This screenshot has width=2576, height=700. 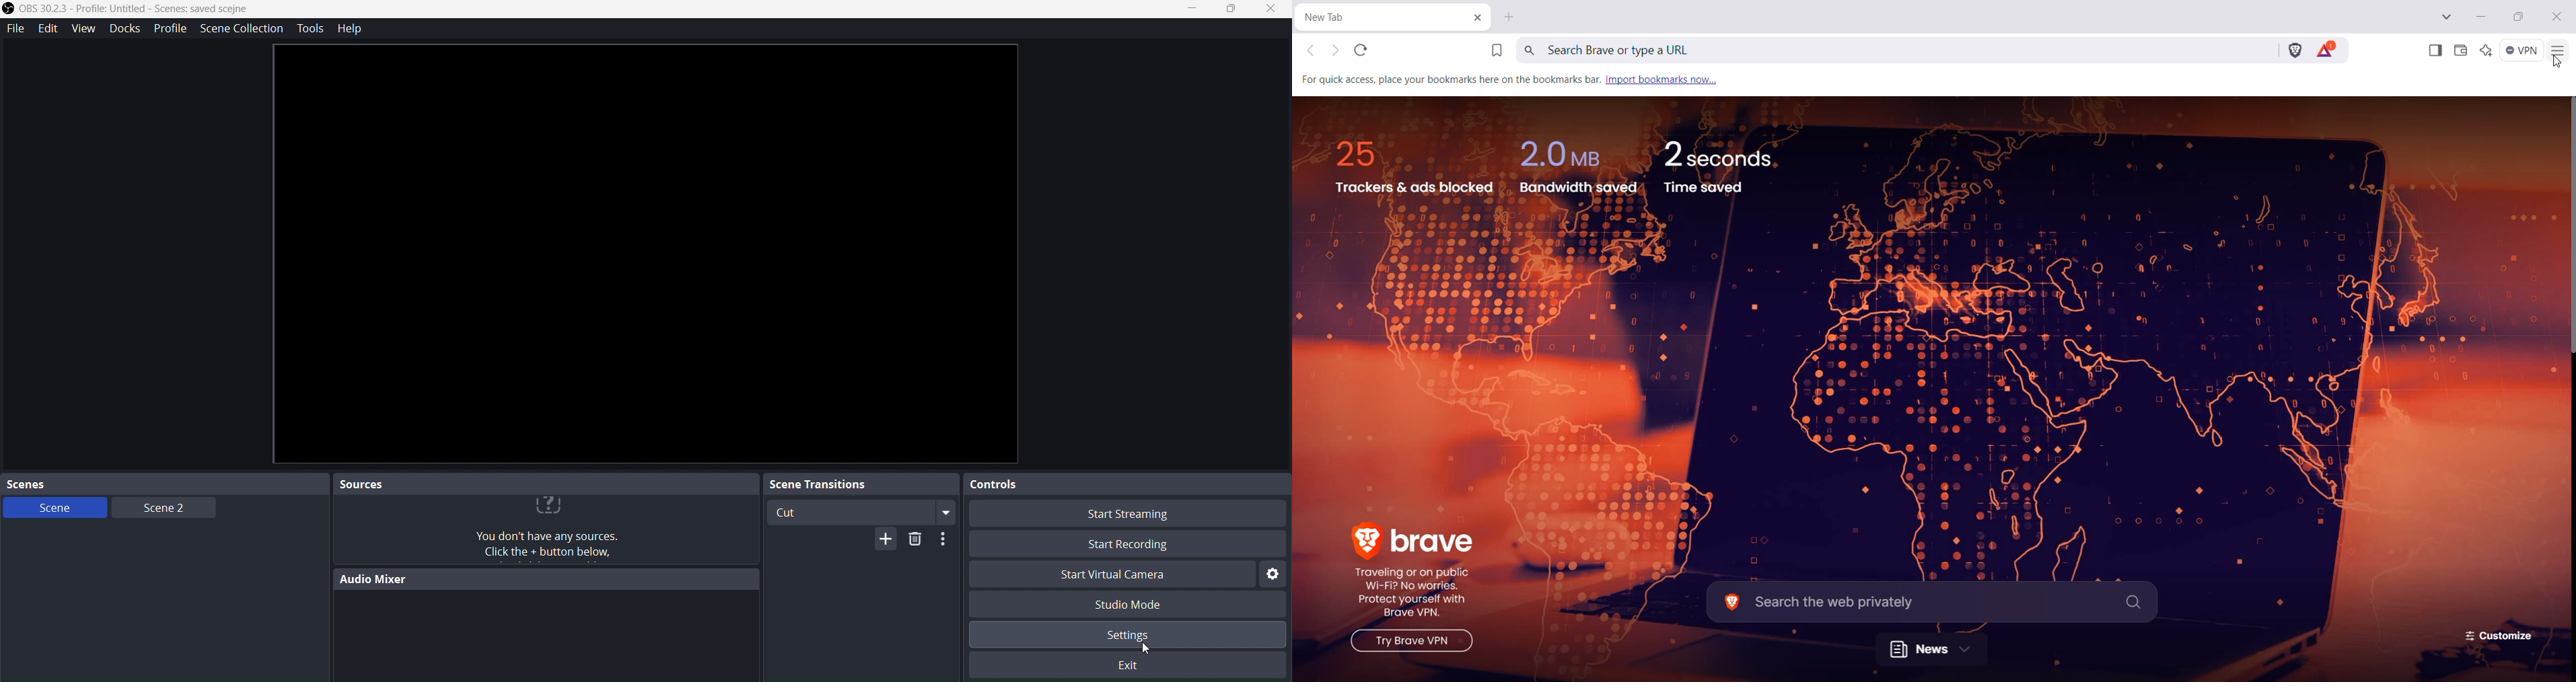 What do you see at coordinates (1143, 605) in the screenshot?
I see `Studio Mode` at bounding box center [1143, 605].